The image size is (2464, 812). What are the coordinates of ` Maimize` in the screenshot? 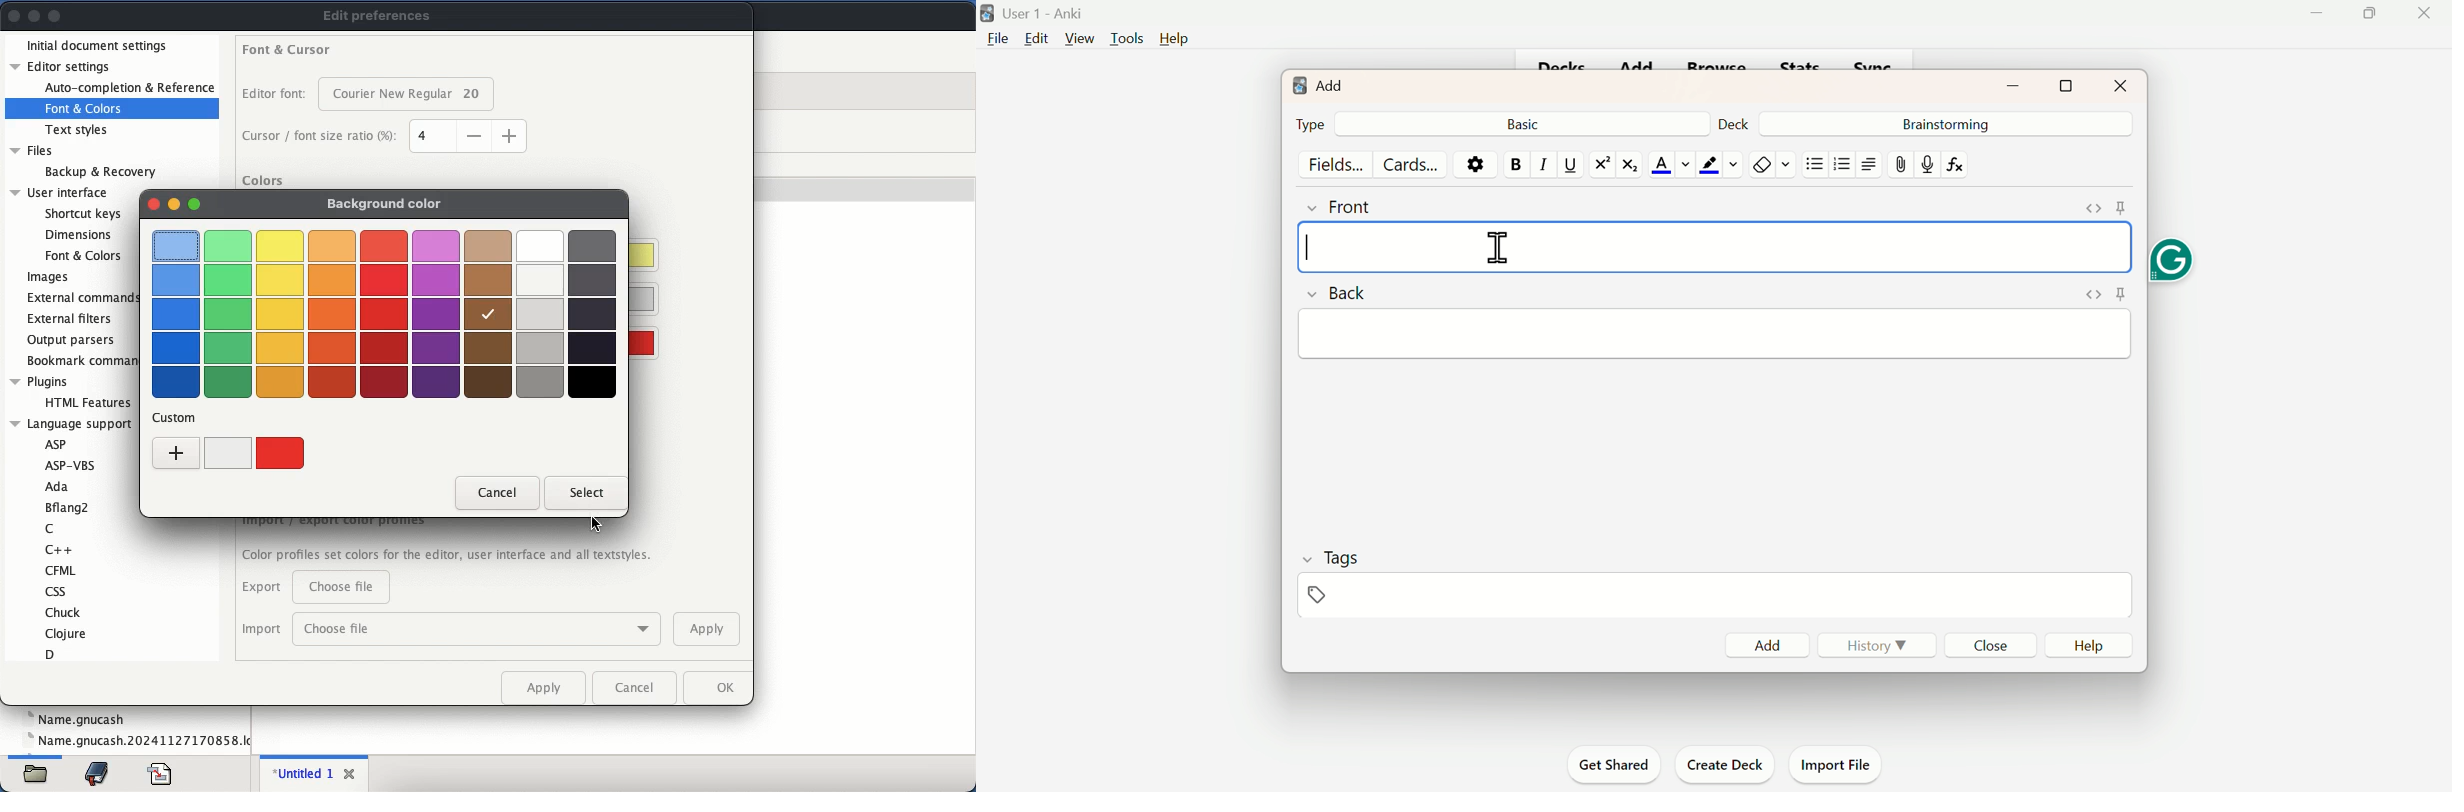 It's located at (2374, 16).